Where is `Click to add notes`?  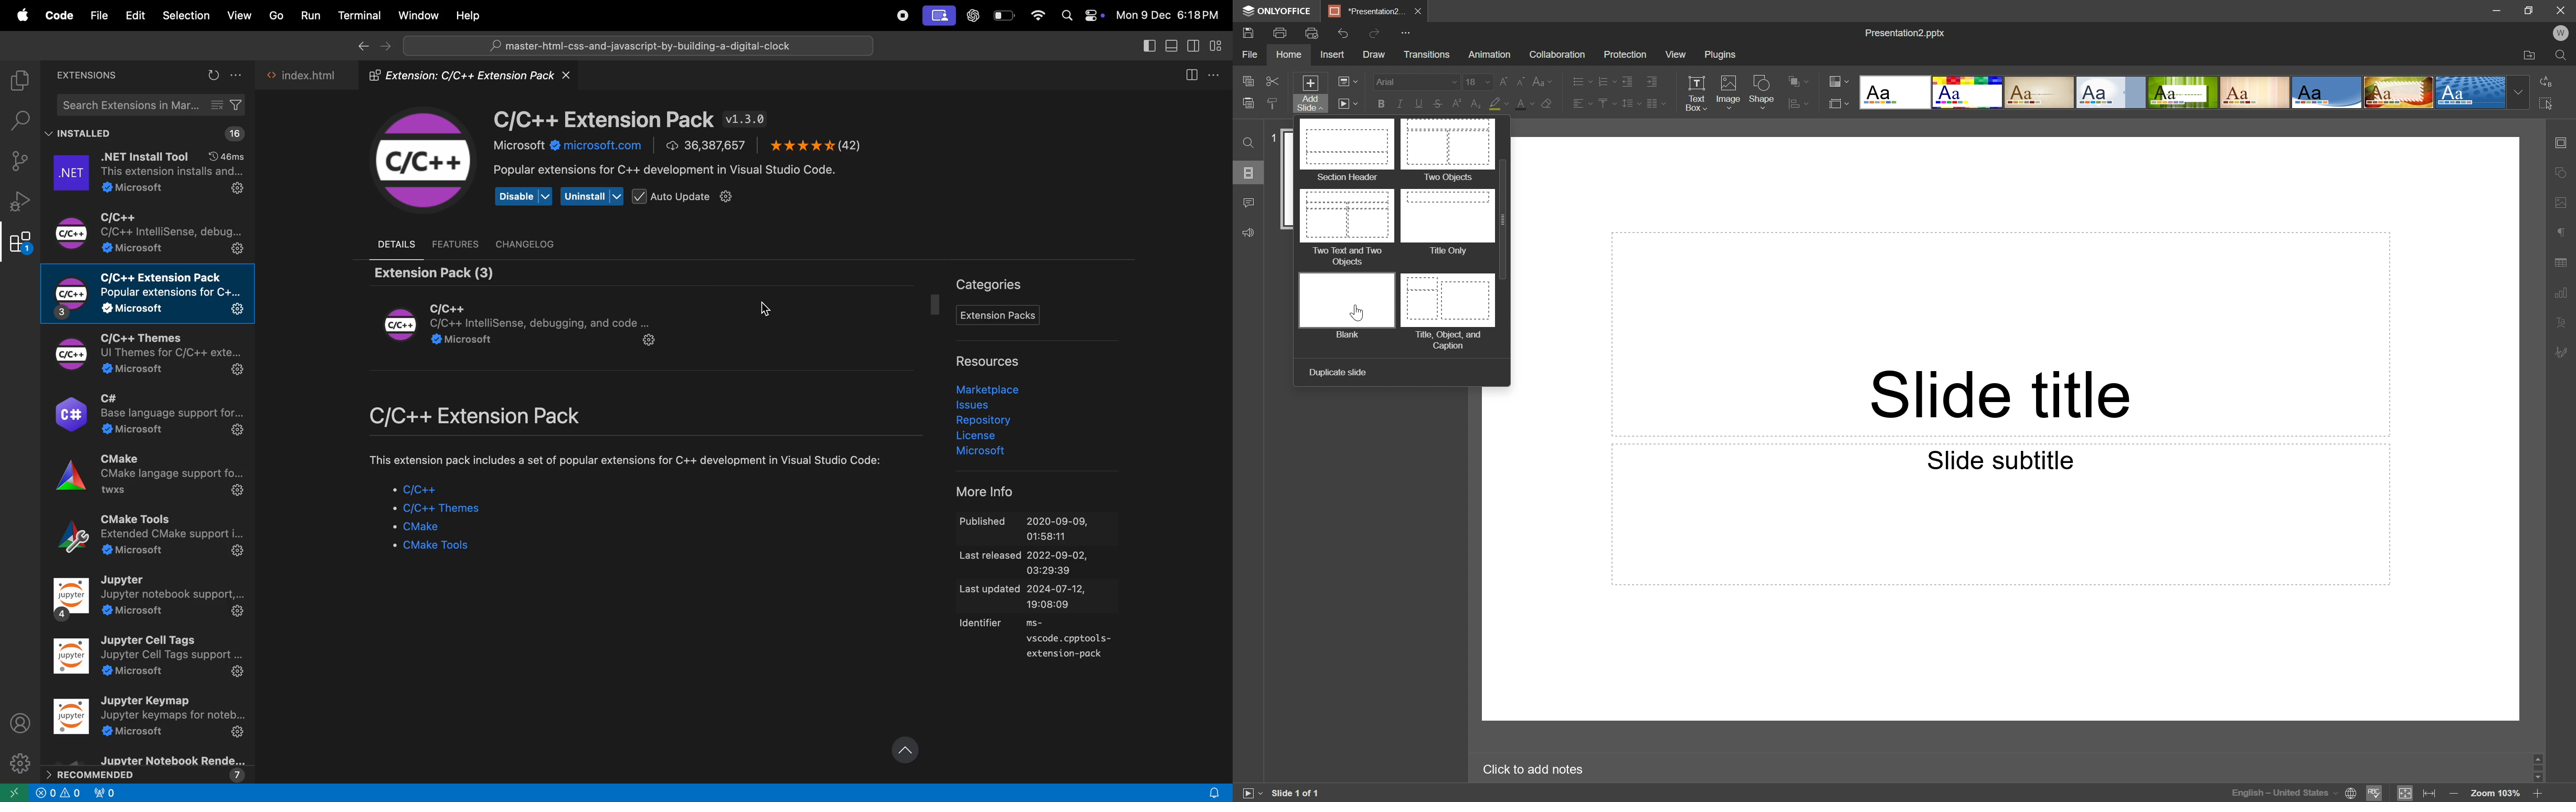
Click to add notes is located at coordinates (1540, 768).